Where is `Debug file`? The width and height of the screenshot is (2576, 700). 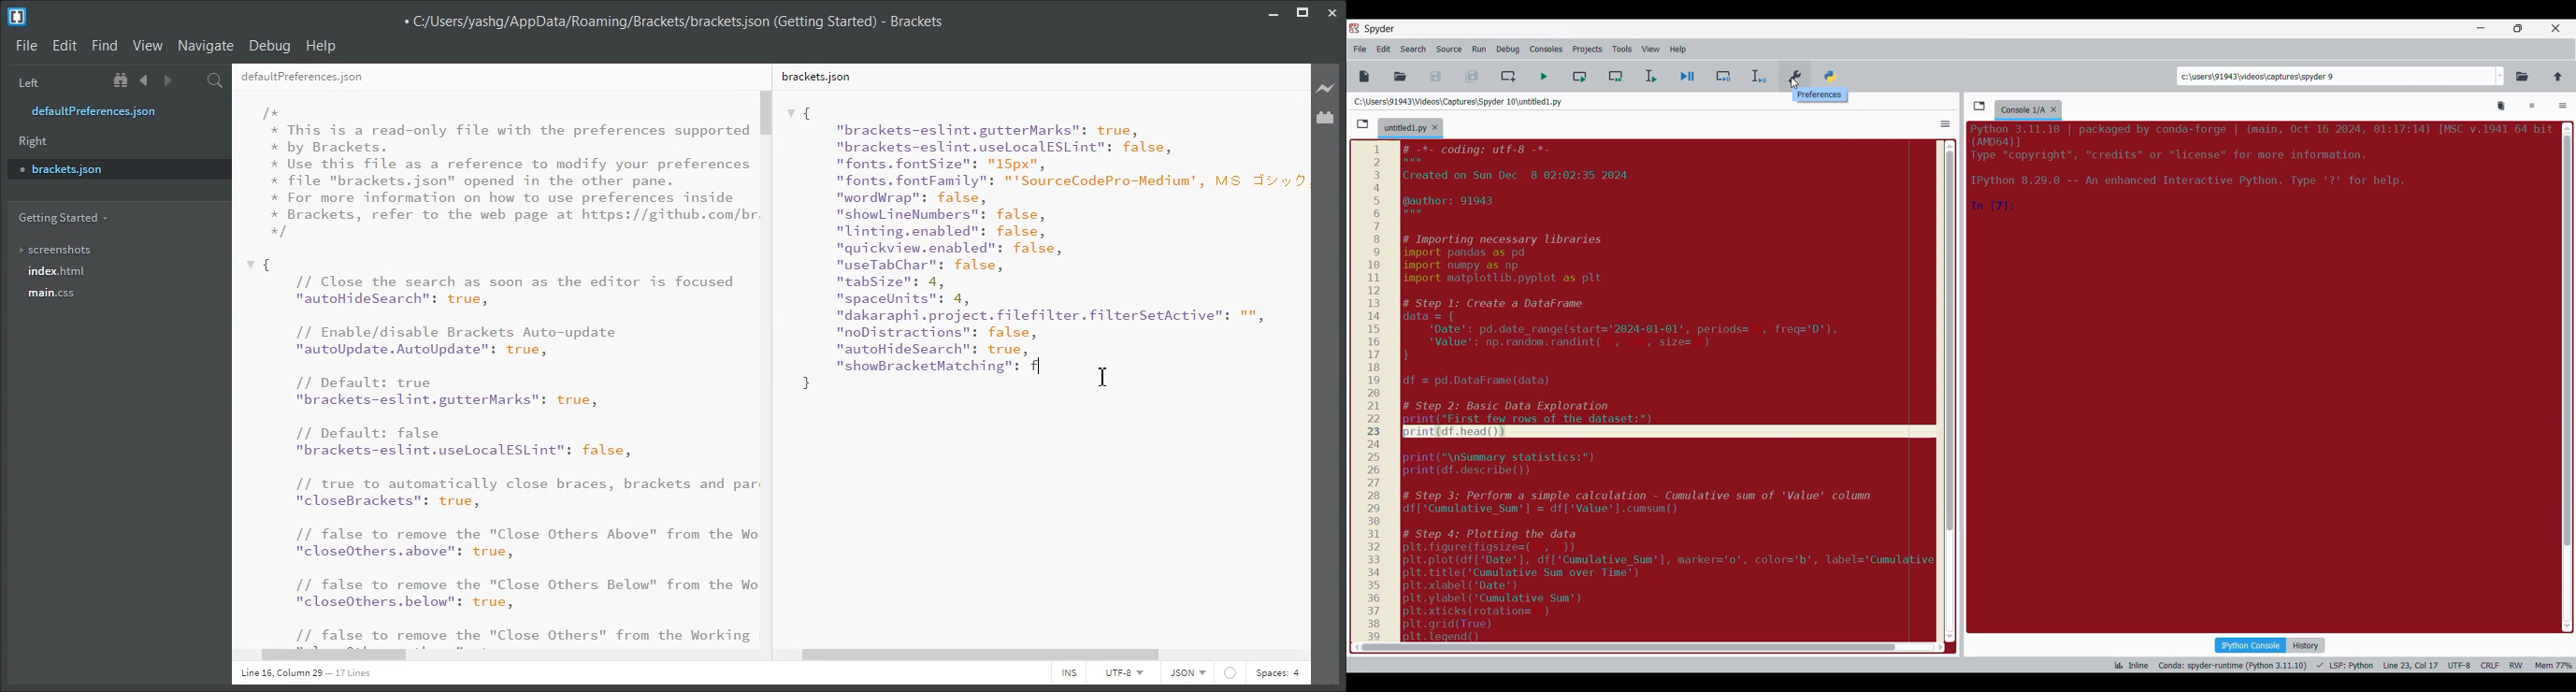
Debug file is located at coordinates (1688, 77).